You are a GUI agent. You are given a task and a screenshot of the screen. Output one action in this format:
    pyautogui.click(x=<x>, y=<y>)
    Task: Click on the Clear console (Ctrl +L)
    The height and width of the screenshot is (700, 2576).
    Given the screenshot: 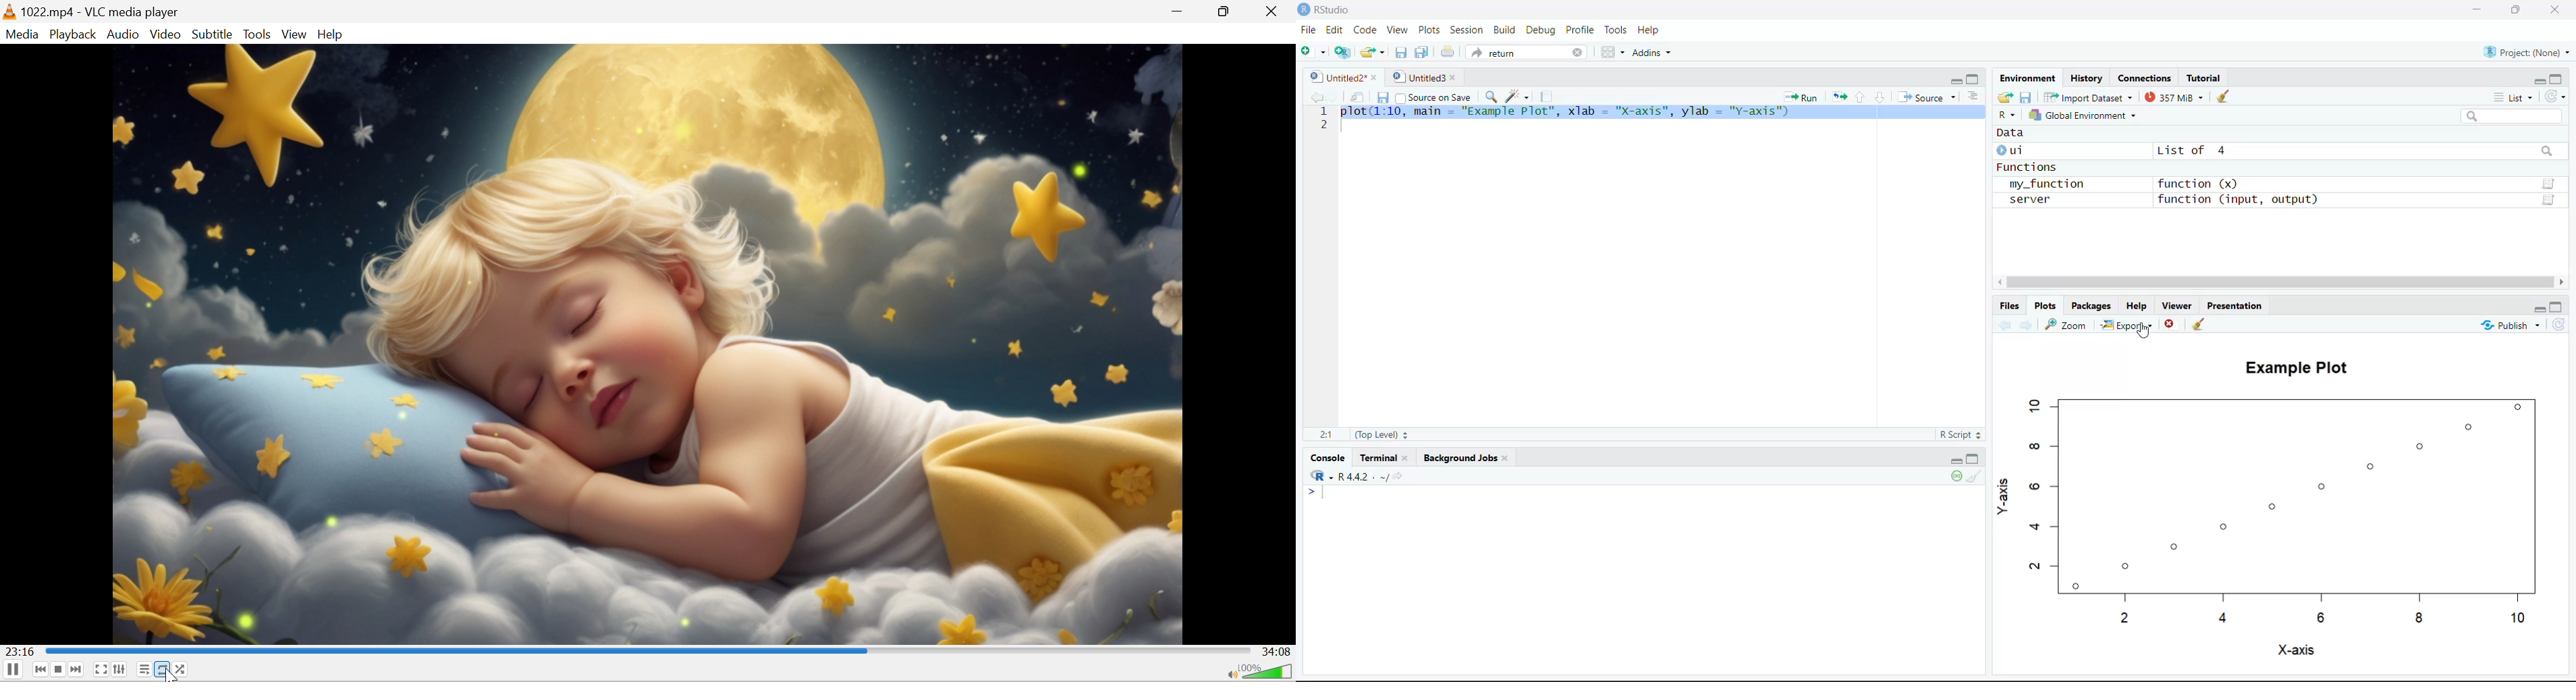 What is the action you would take?
    pyautogui.click(x=1975, y=477)
    